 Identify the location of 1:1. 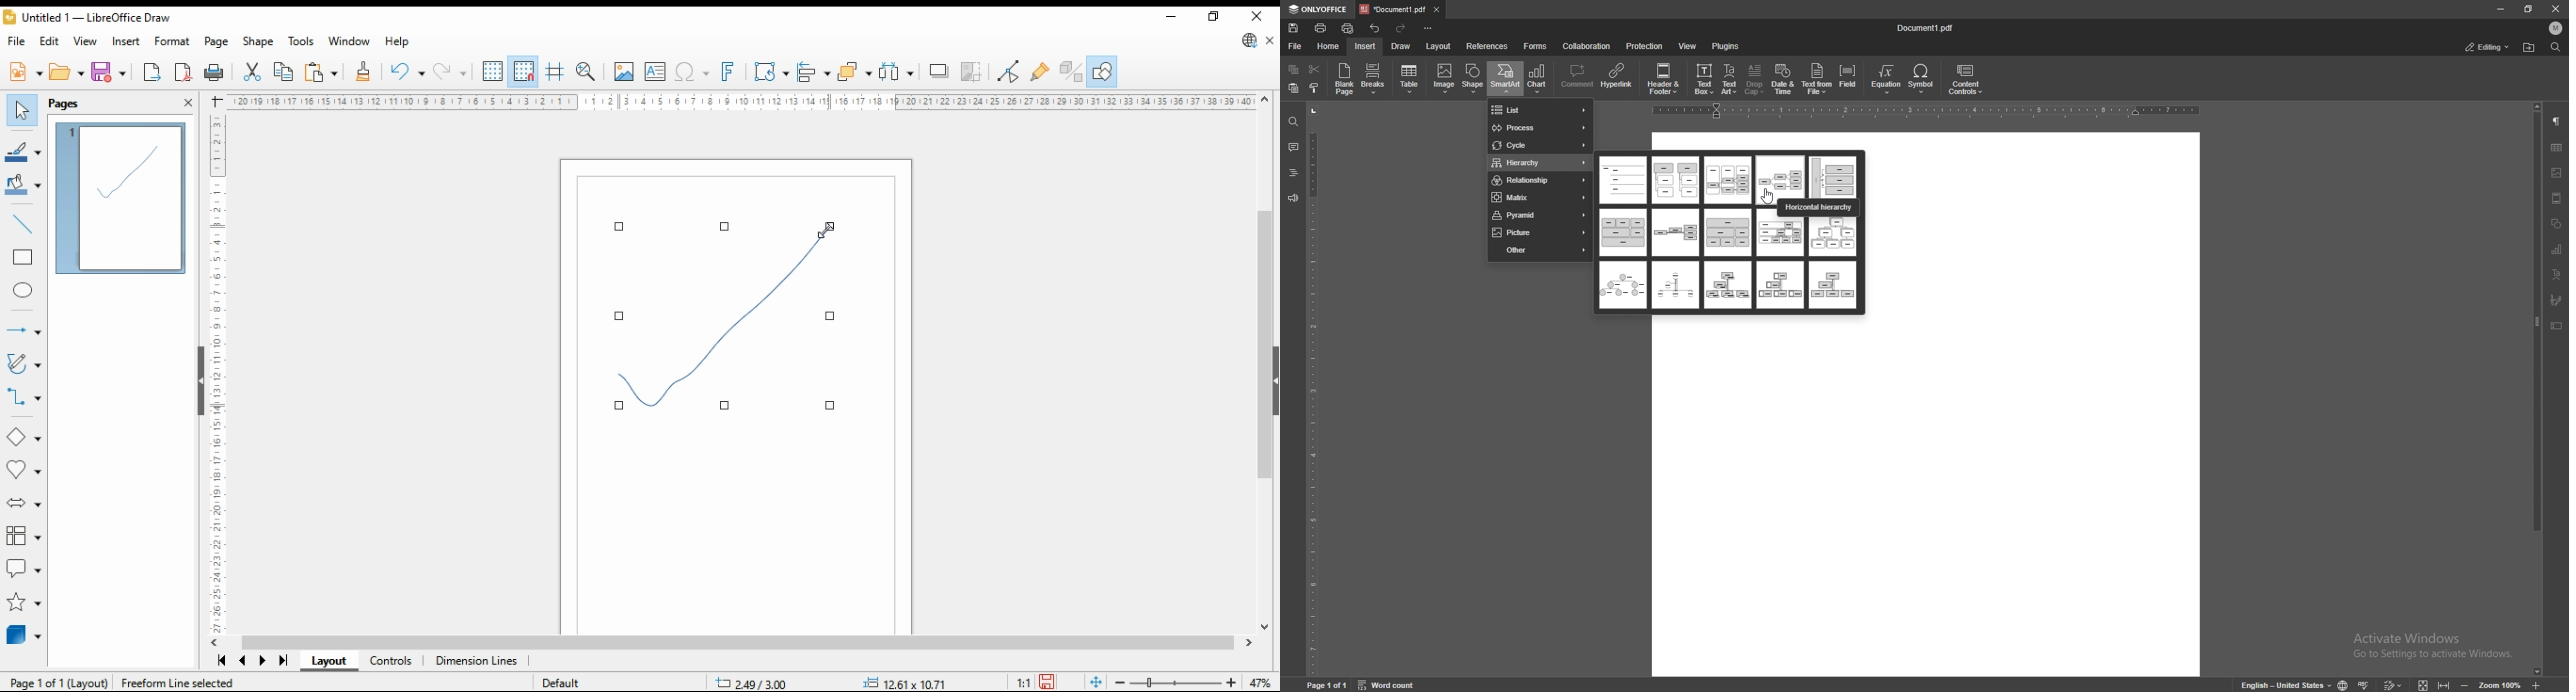
(1018, 684).